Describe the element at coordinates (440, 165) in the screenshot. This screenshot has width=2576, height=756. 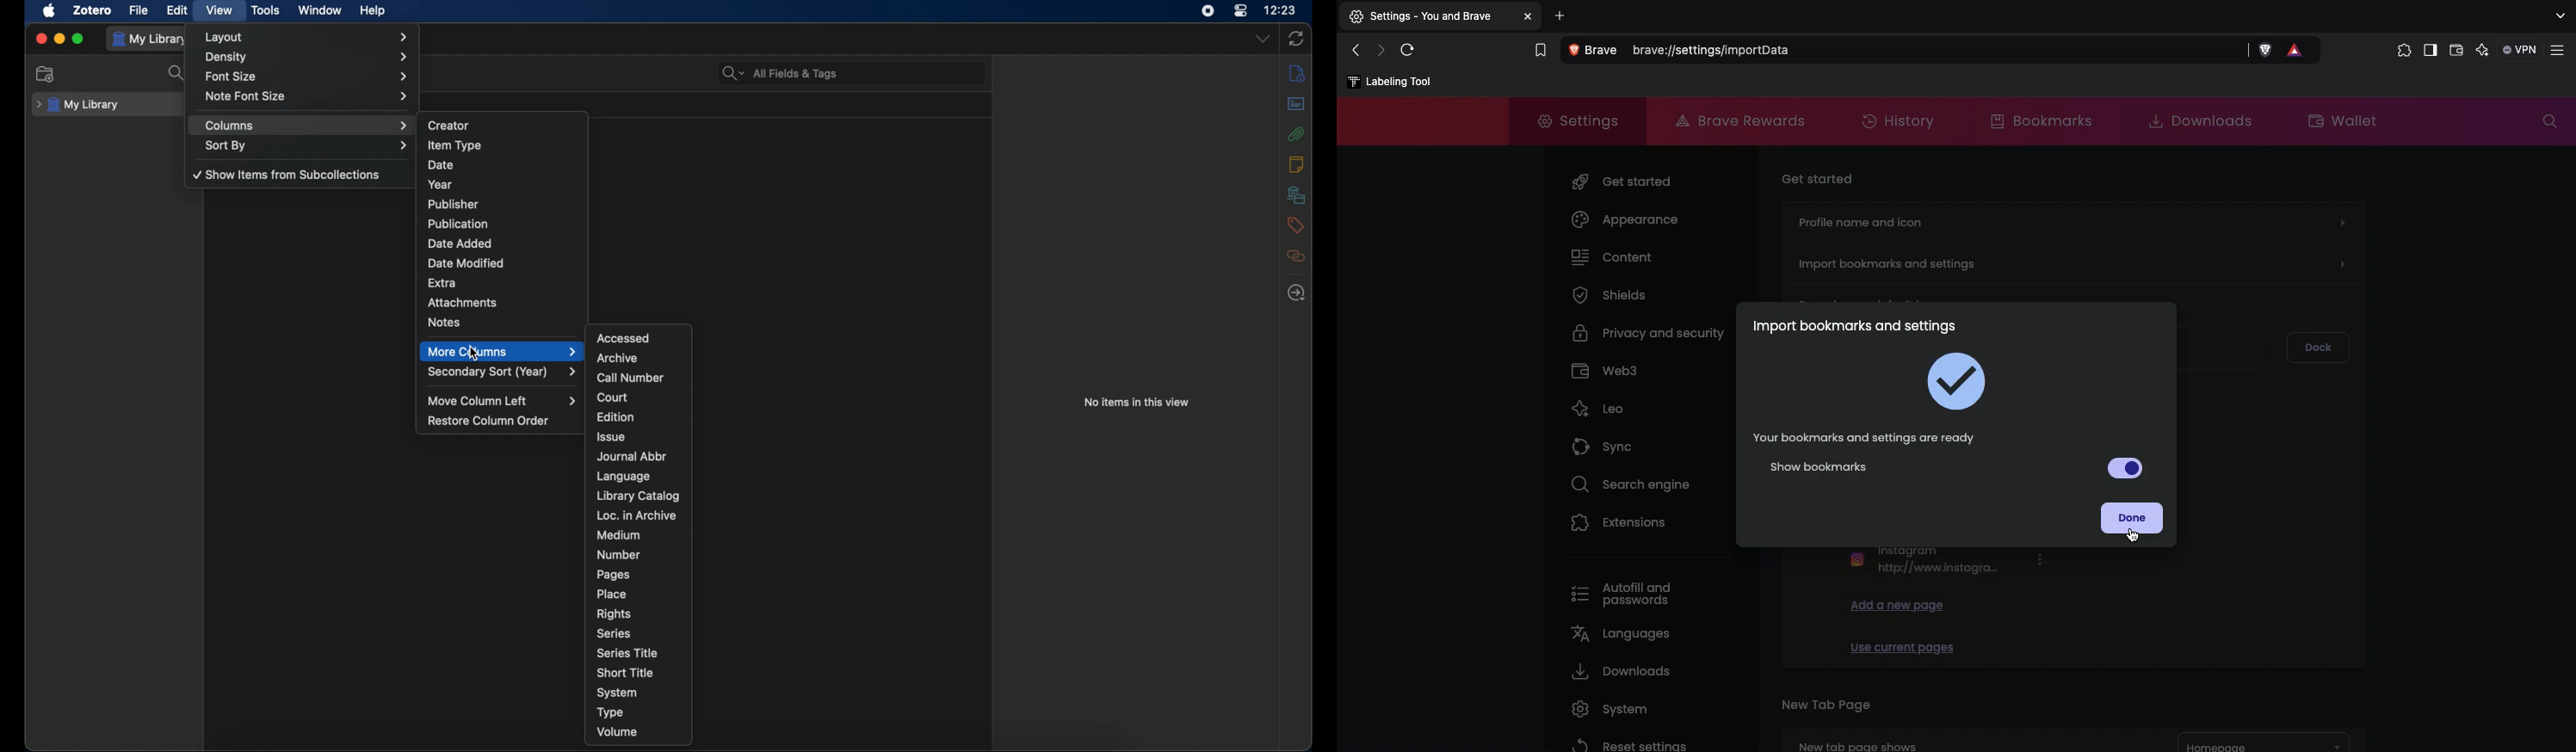
I see `date` at that location.